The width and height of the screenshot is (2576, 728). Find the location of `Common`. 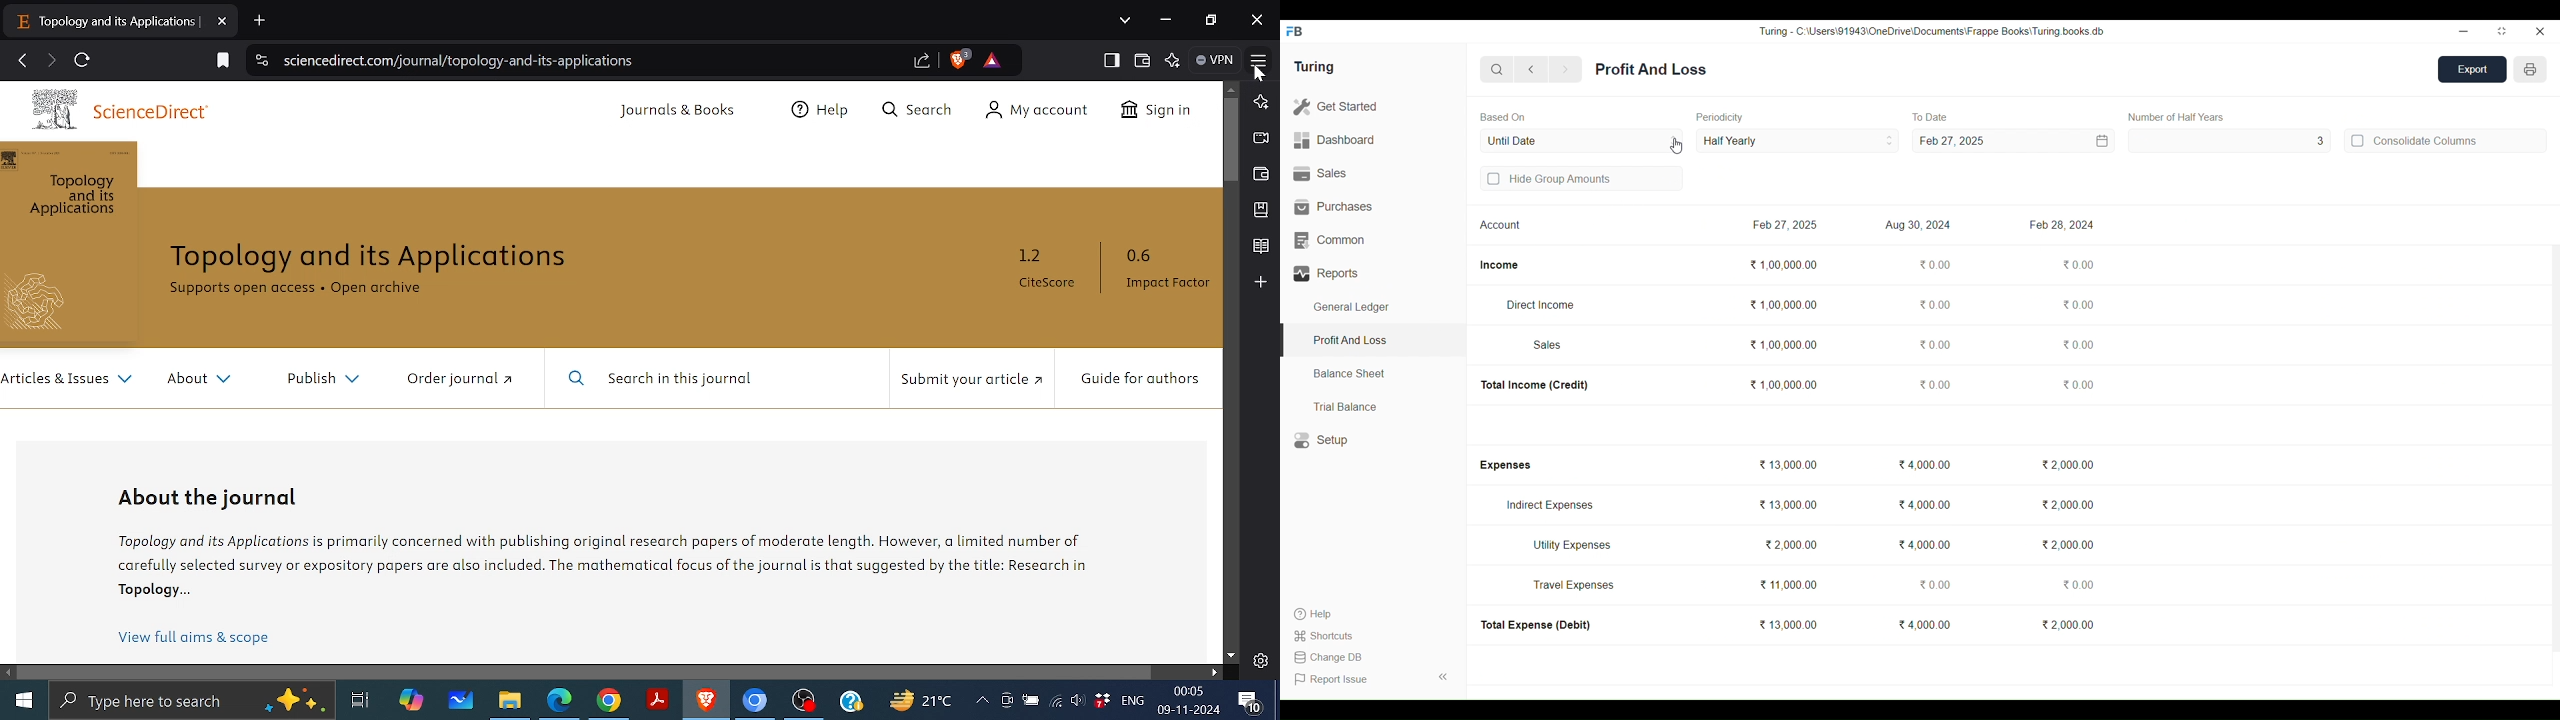

Common is located at coordinates (1373, 241).